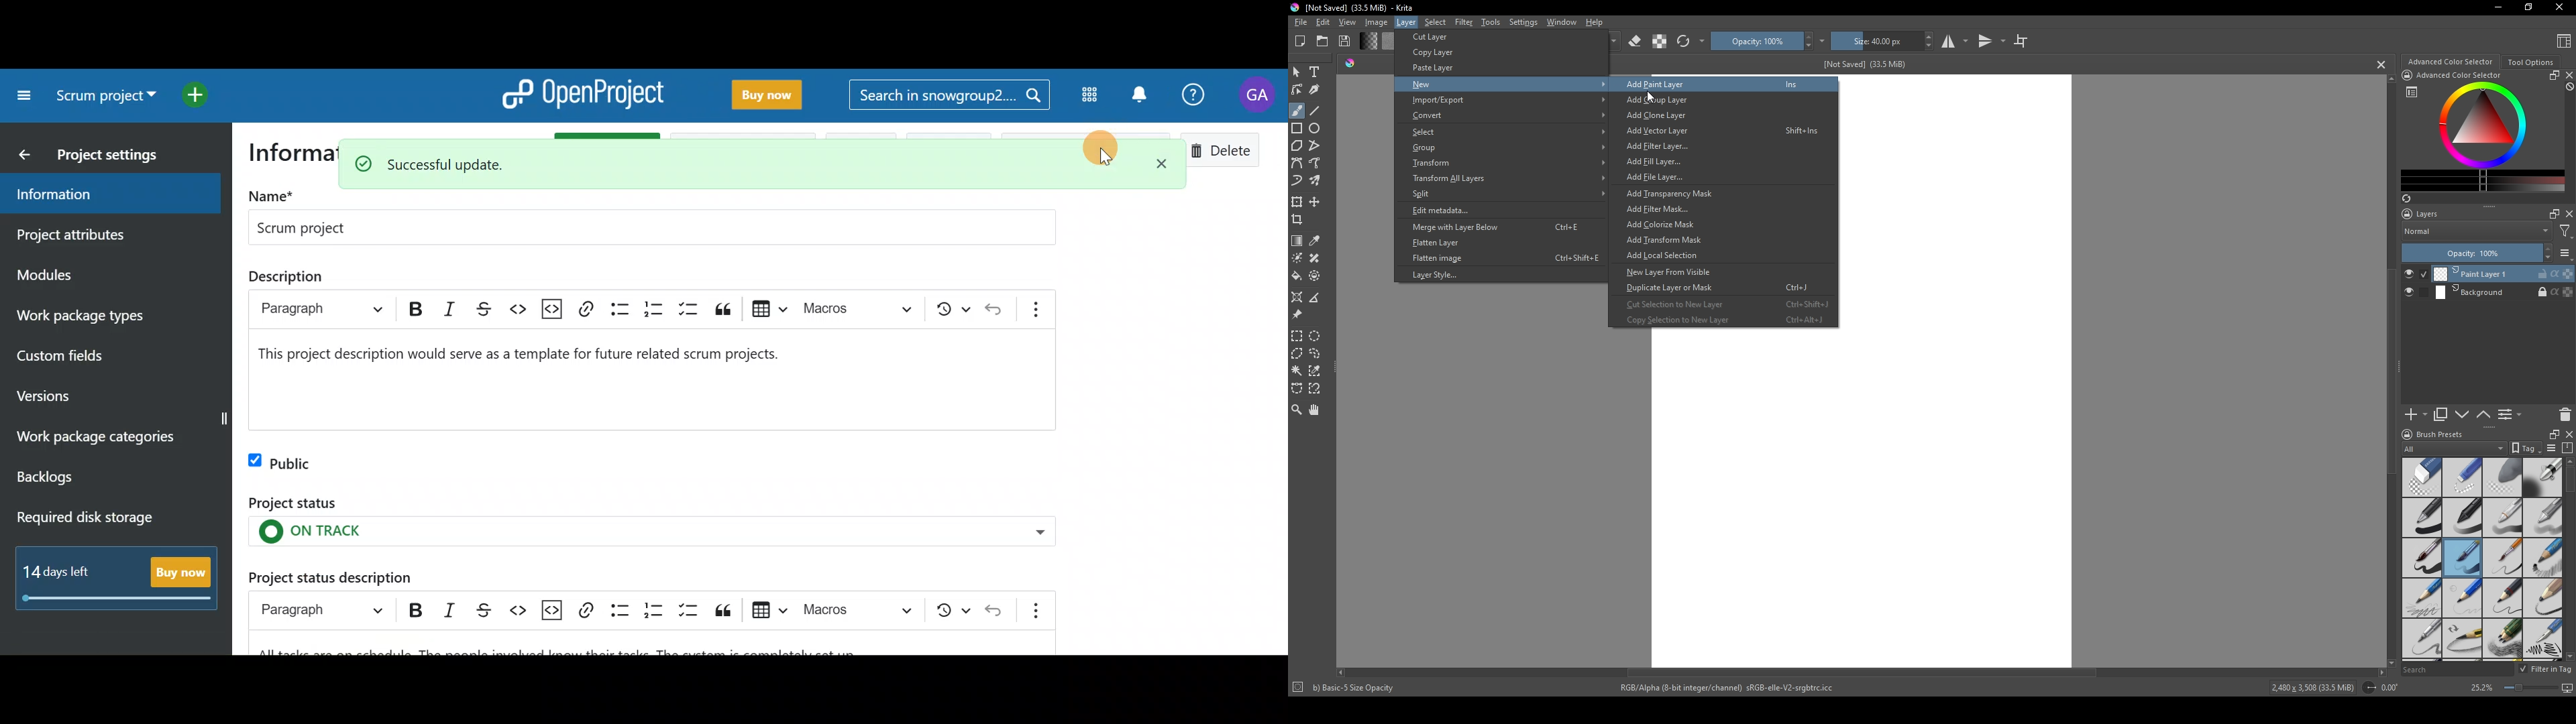  Describe the element at coordinates (2368, 688) in the screenshot. I see `icon` at that location.